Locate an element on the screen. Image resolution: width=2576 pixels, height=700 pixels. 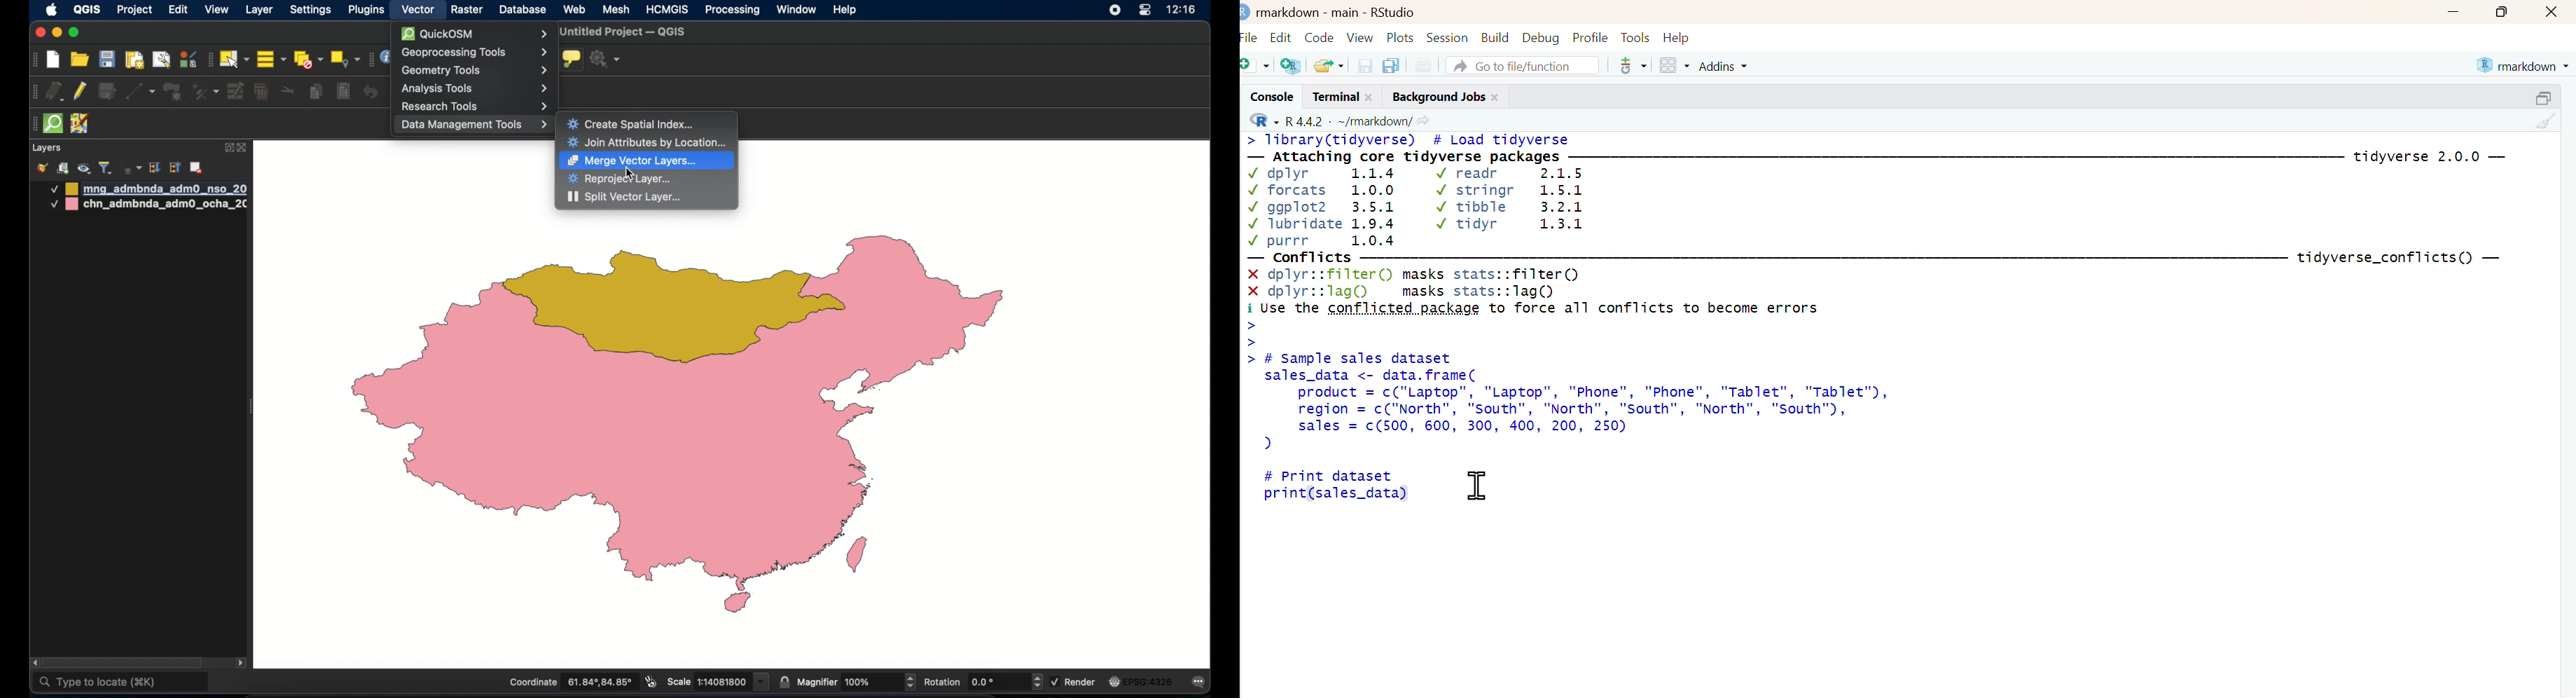
save is located at coordinates (1366, 64).